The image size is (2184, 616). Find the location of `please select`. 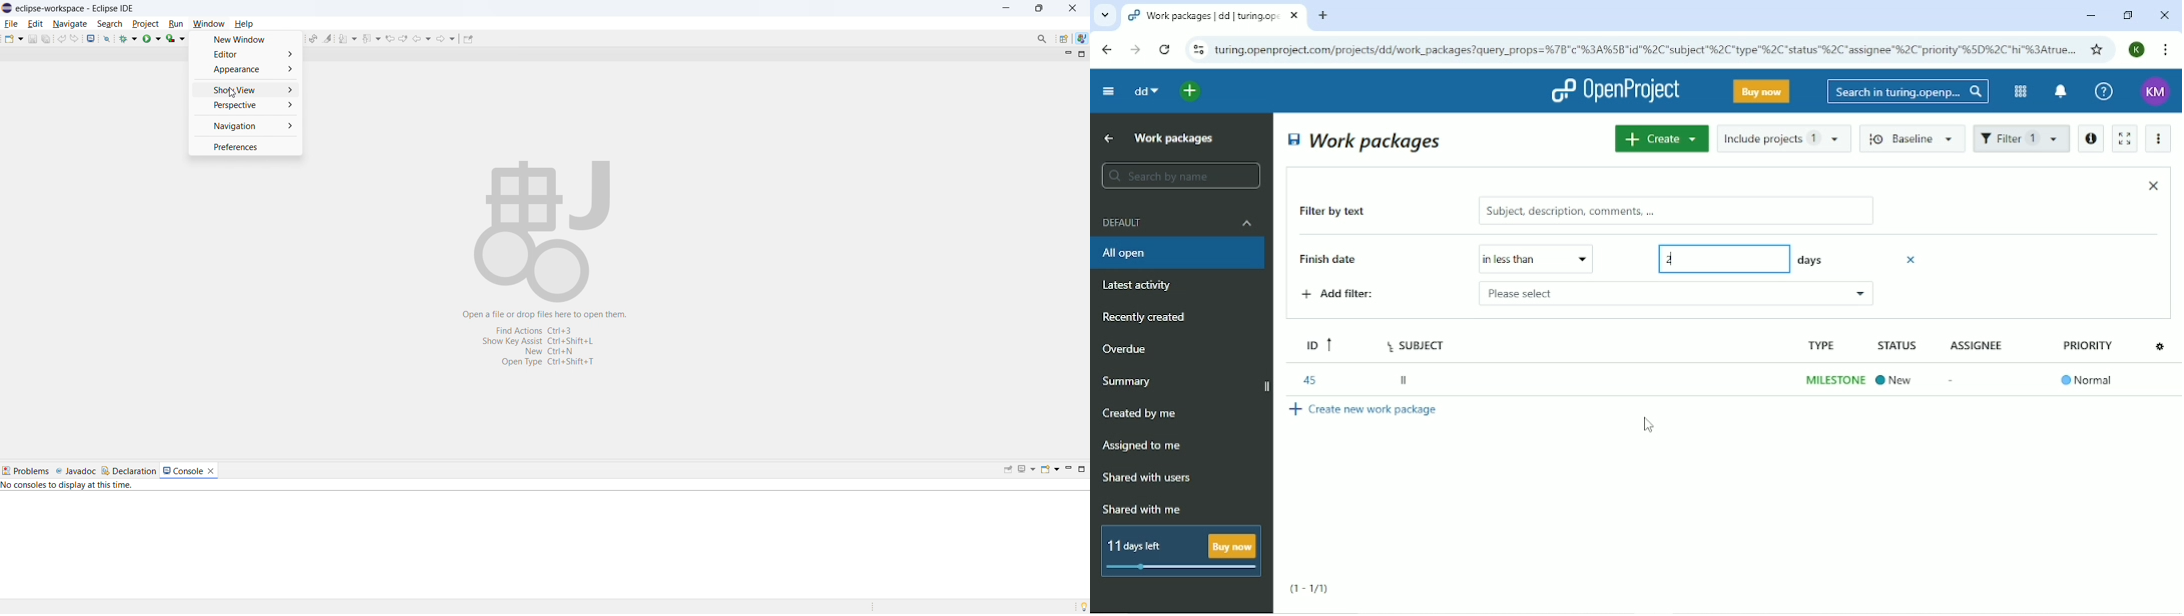

please select is located at coordinates (1625, 294).